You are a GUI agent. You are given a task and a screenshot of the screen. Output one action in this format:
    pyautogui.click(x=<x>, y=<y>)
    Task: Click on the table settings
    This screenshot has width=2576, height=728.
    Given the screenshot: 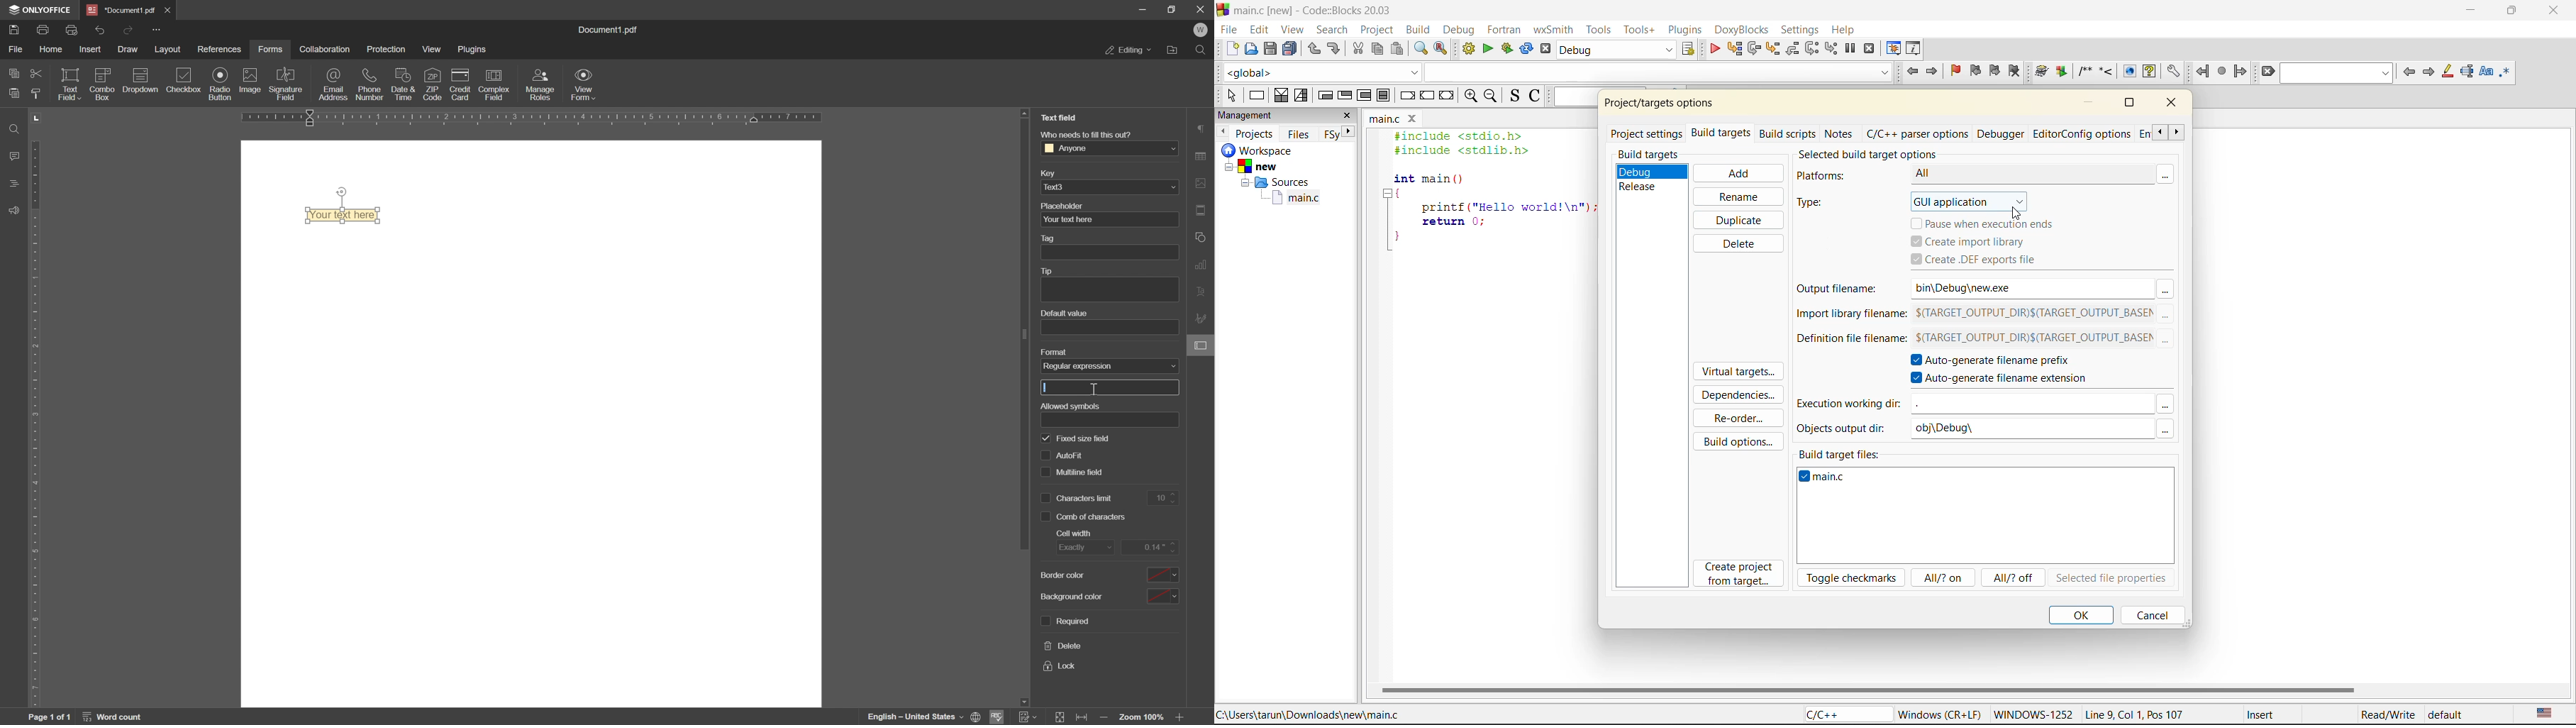 What is the action you would take?
    pyautogui.click(x=1203, y=155)
    